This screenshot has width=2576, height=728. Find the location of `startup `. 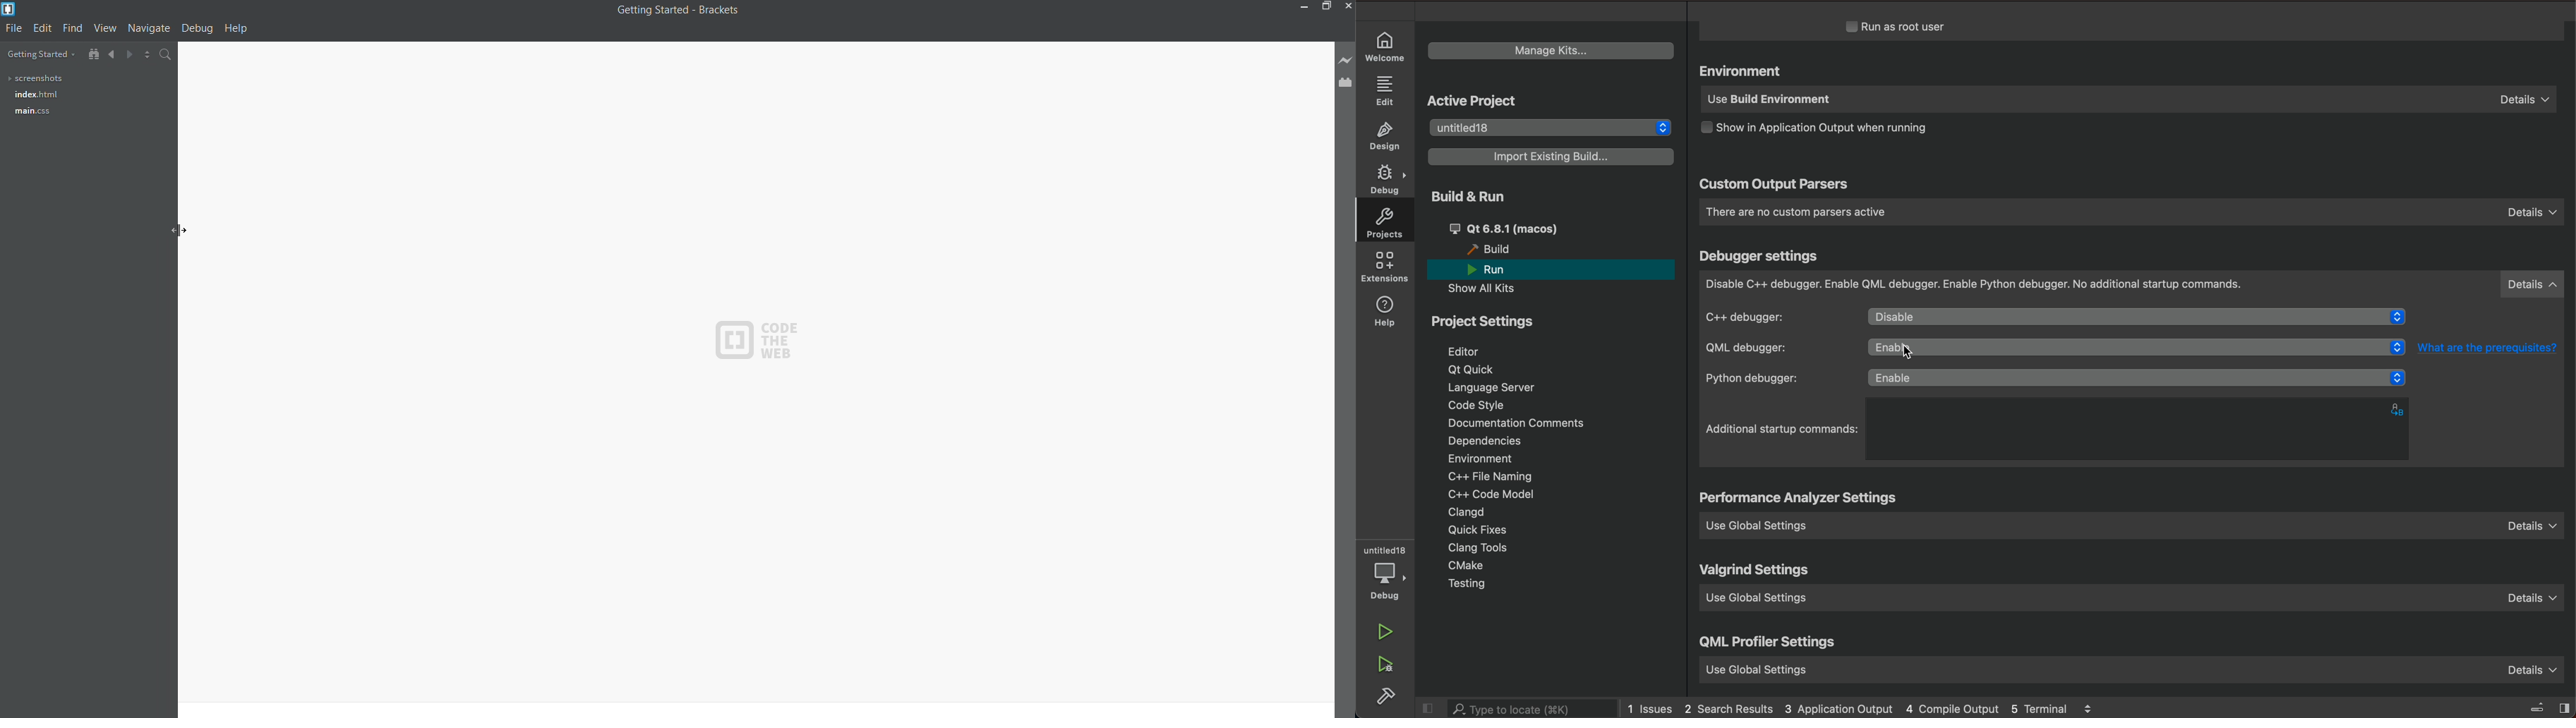

startup  is located at coordinates (1783, 429).